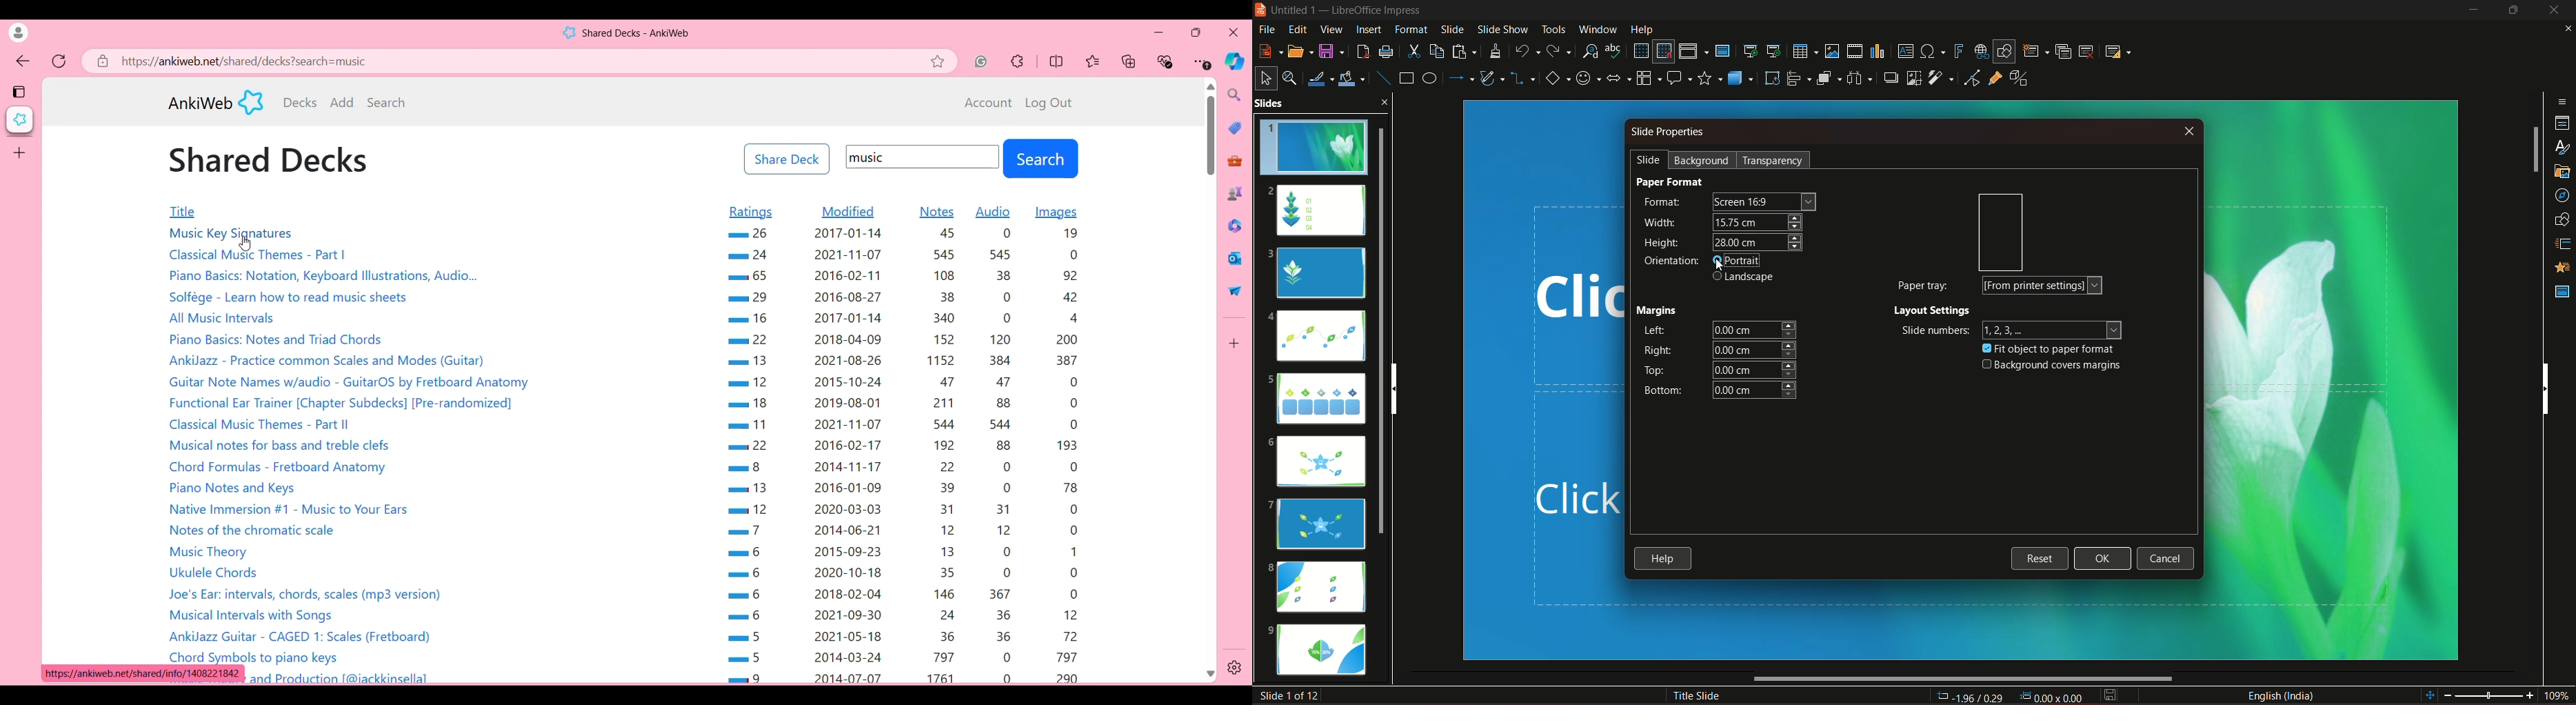 The width and height of the screenshot is (2576, 728). What do you see at coordinates (1235, 668) in the screenshot?
I see `Settings` at bounding box center [1235, 668].